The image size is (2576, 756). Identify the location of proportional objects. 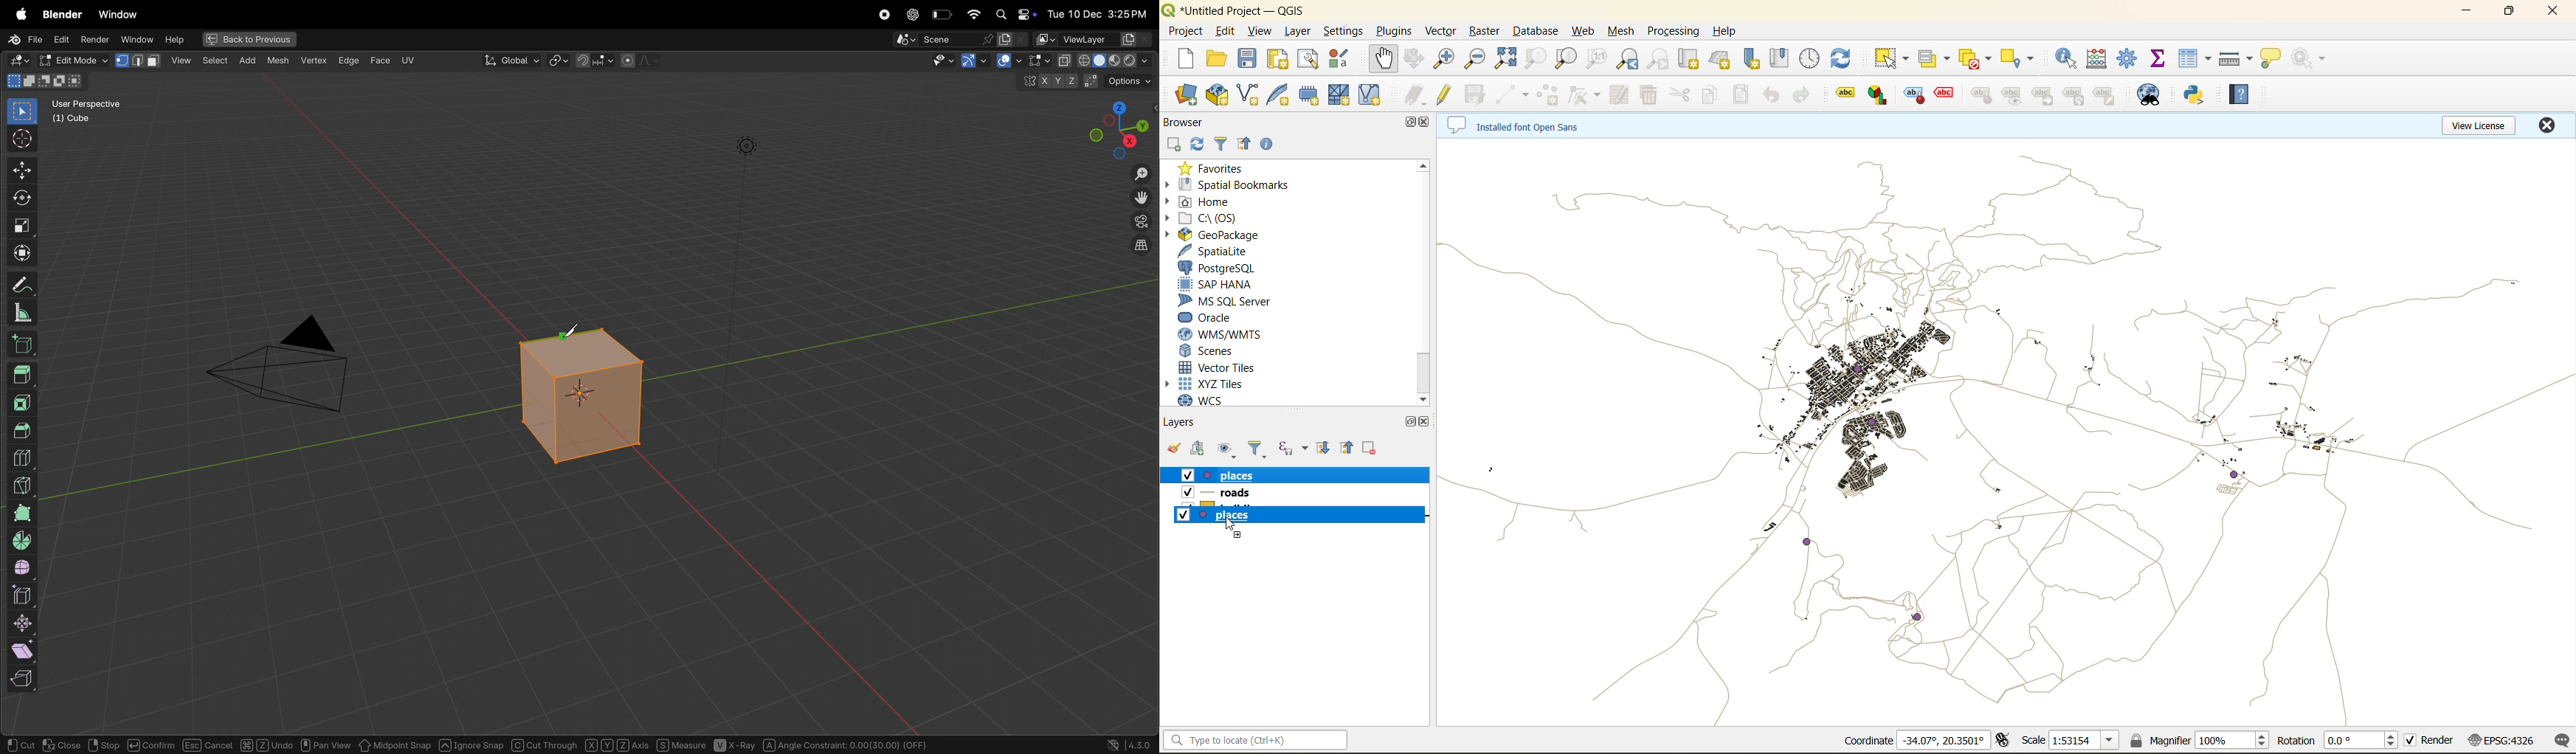
(641, 61).